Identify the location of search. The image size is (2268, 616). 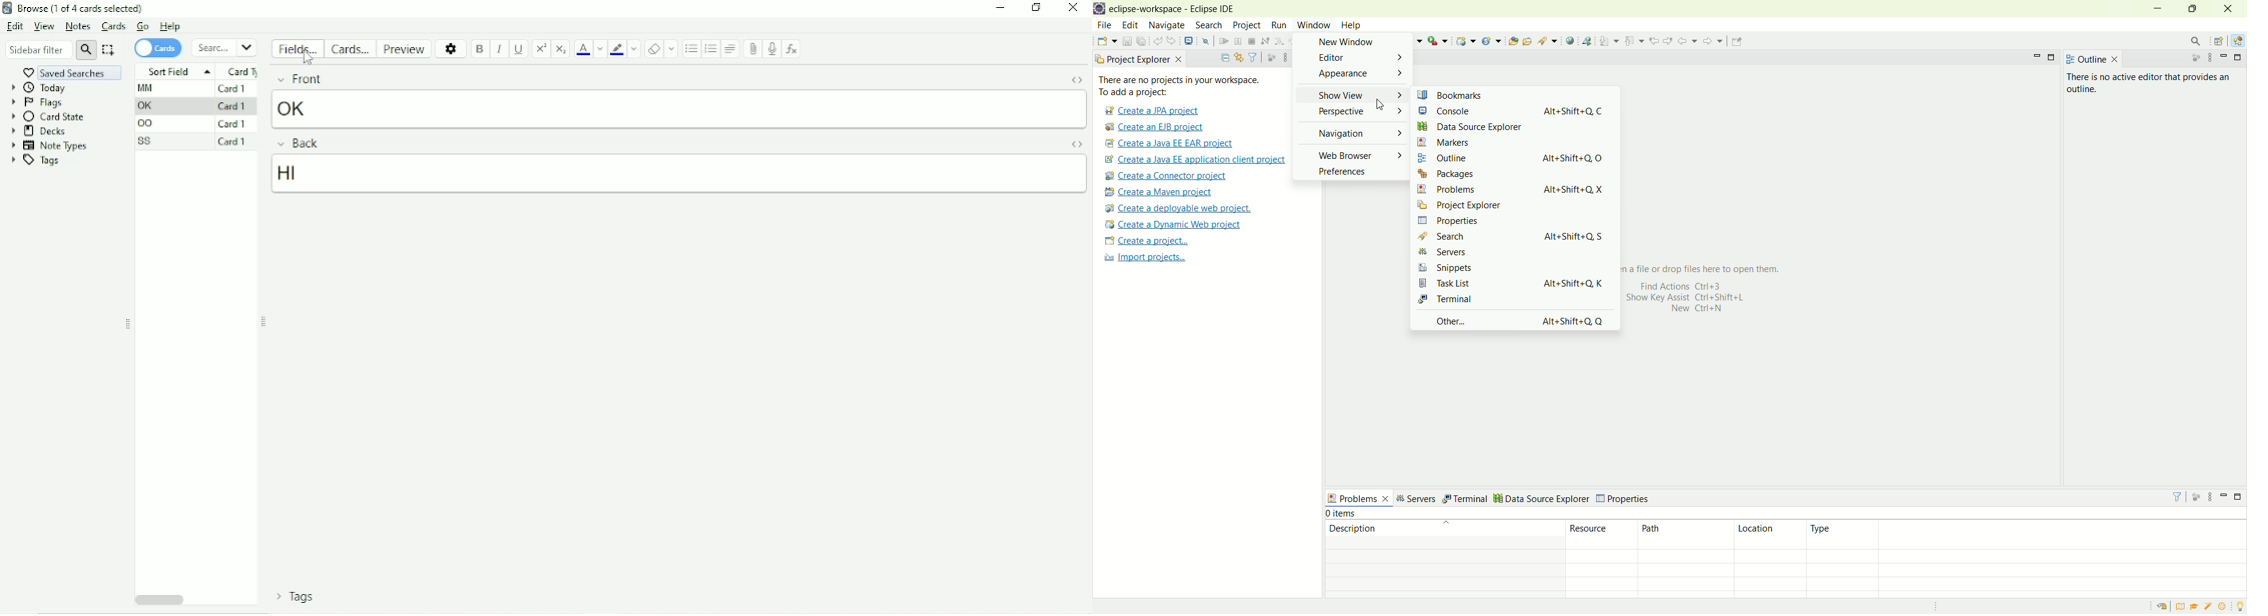
(1472, 236).